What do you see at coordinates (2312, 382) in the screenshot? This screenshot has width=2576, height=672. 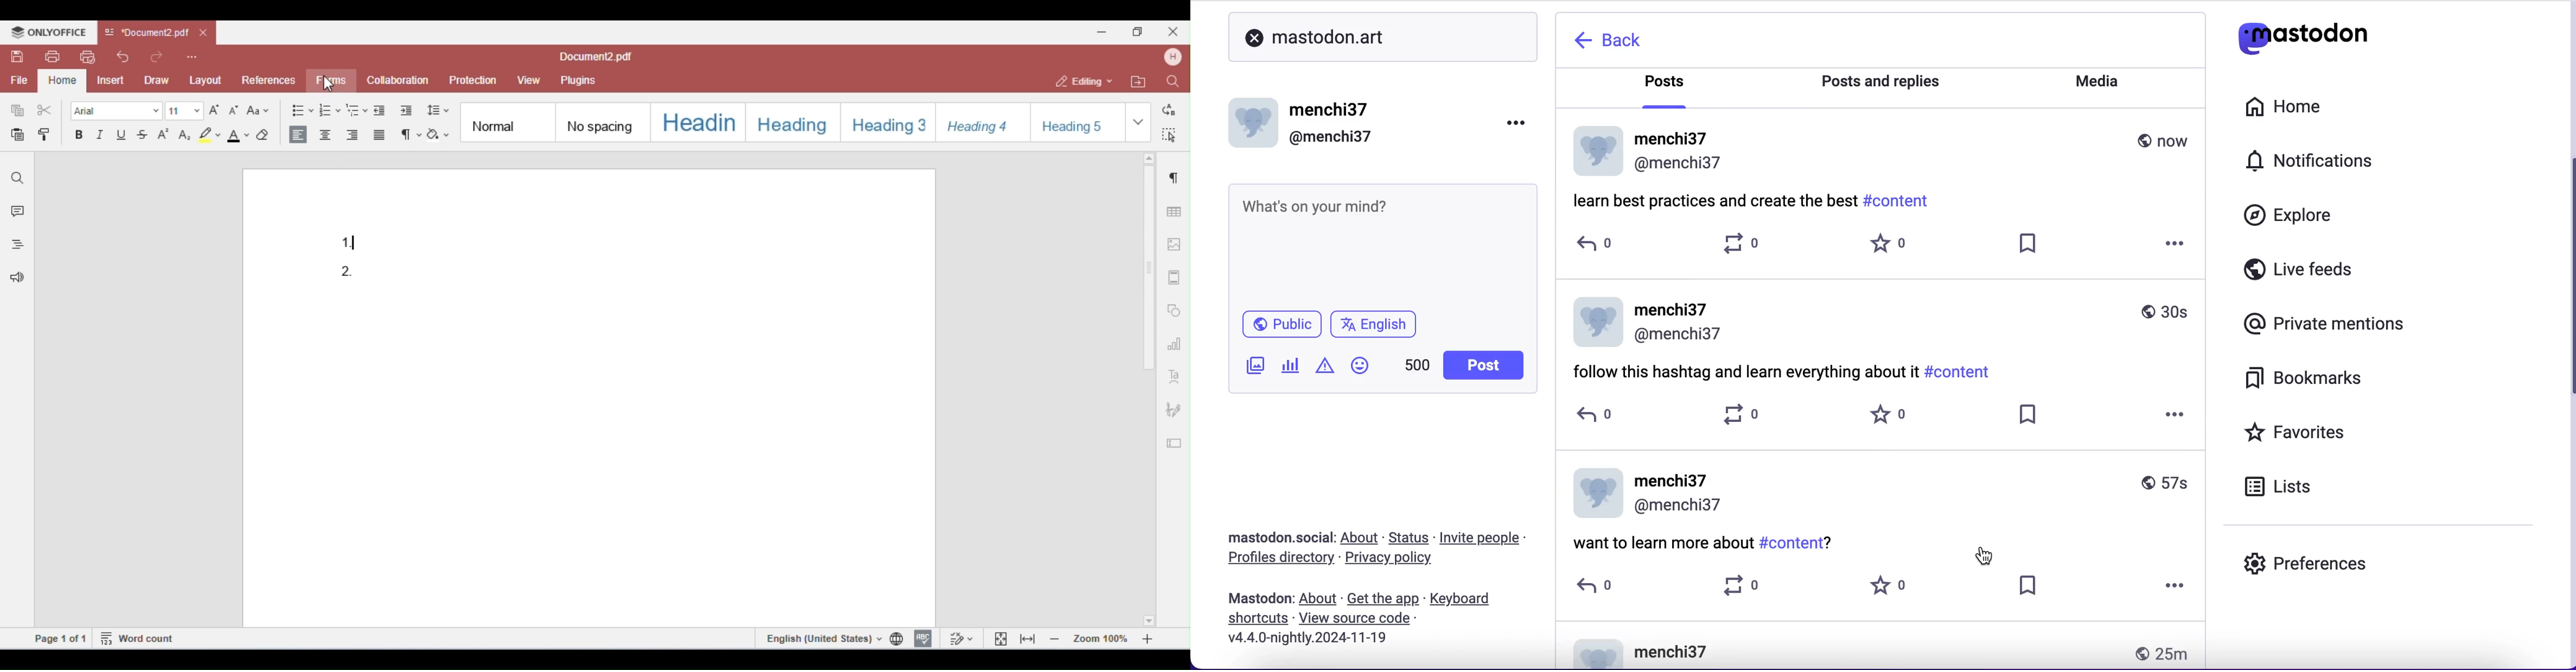 I see `bookmarks` at bounding box center [2312, 382].